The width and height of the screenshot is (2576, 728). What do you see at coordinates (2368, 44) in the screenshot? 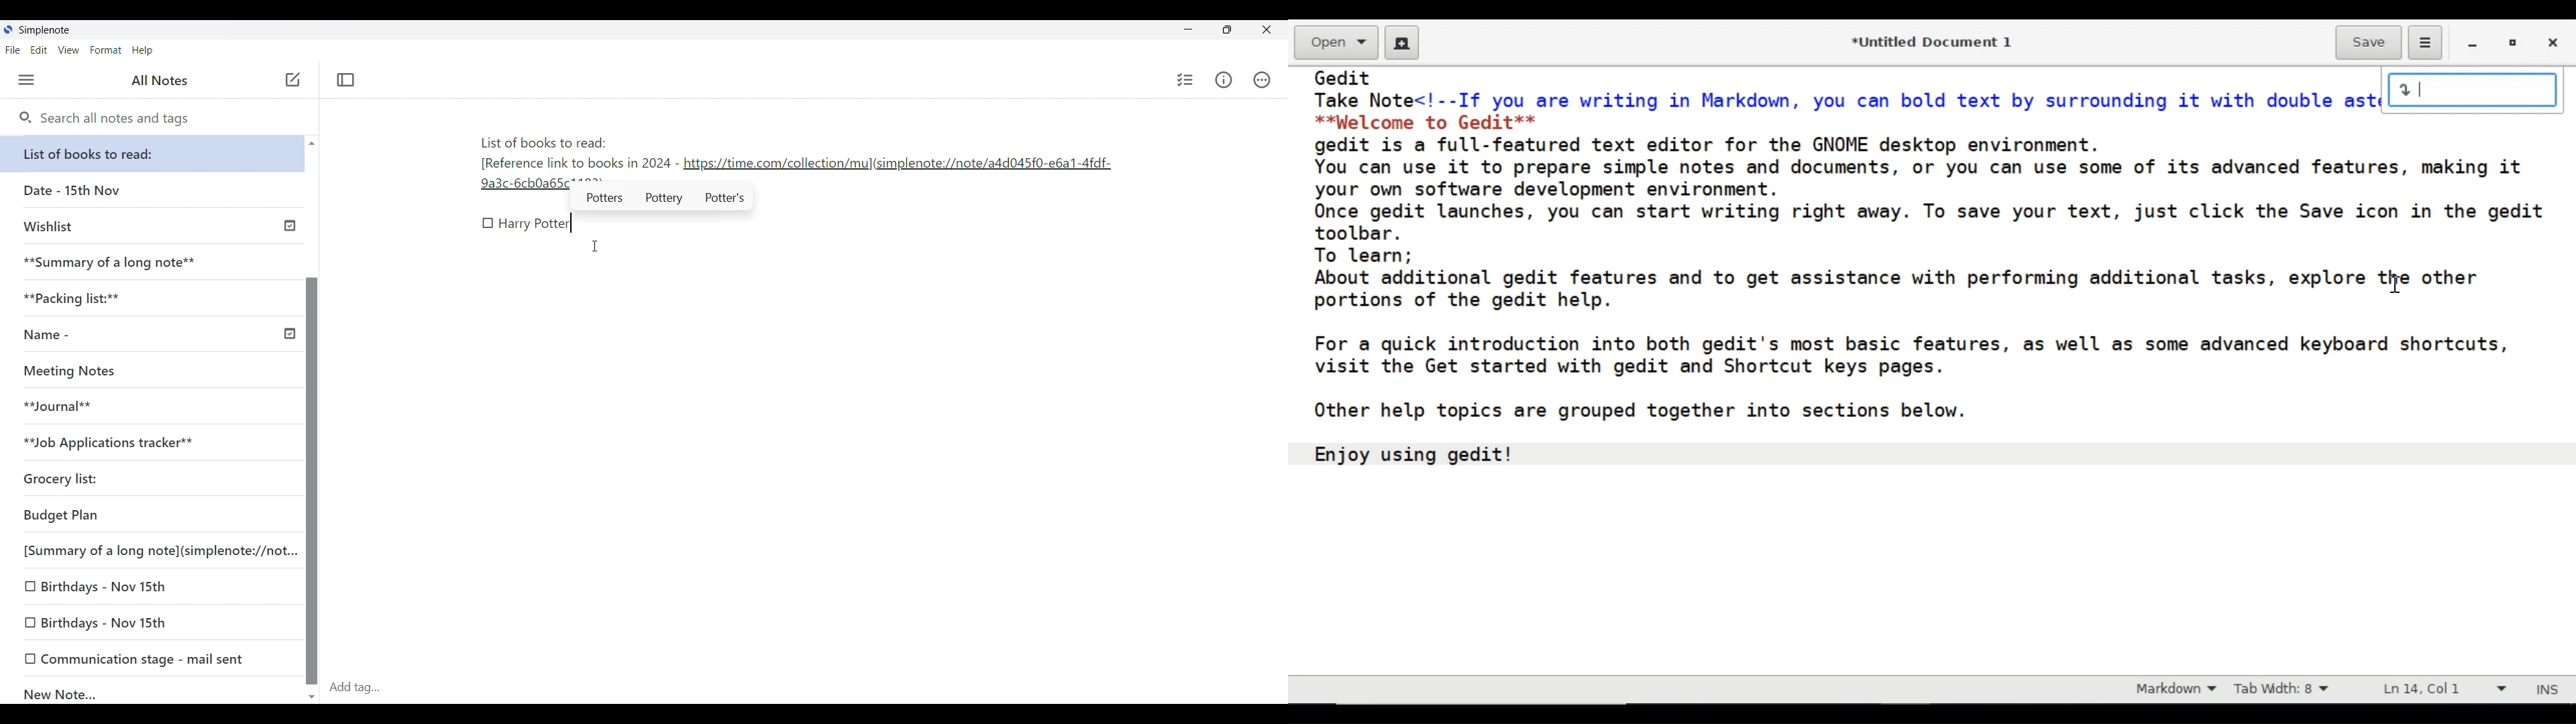
I see `Save` at bounding box center [2368, 44].